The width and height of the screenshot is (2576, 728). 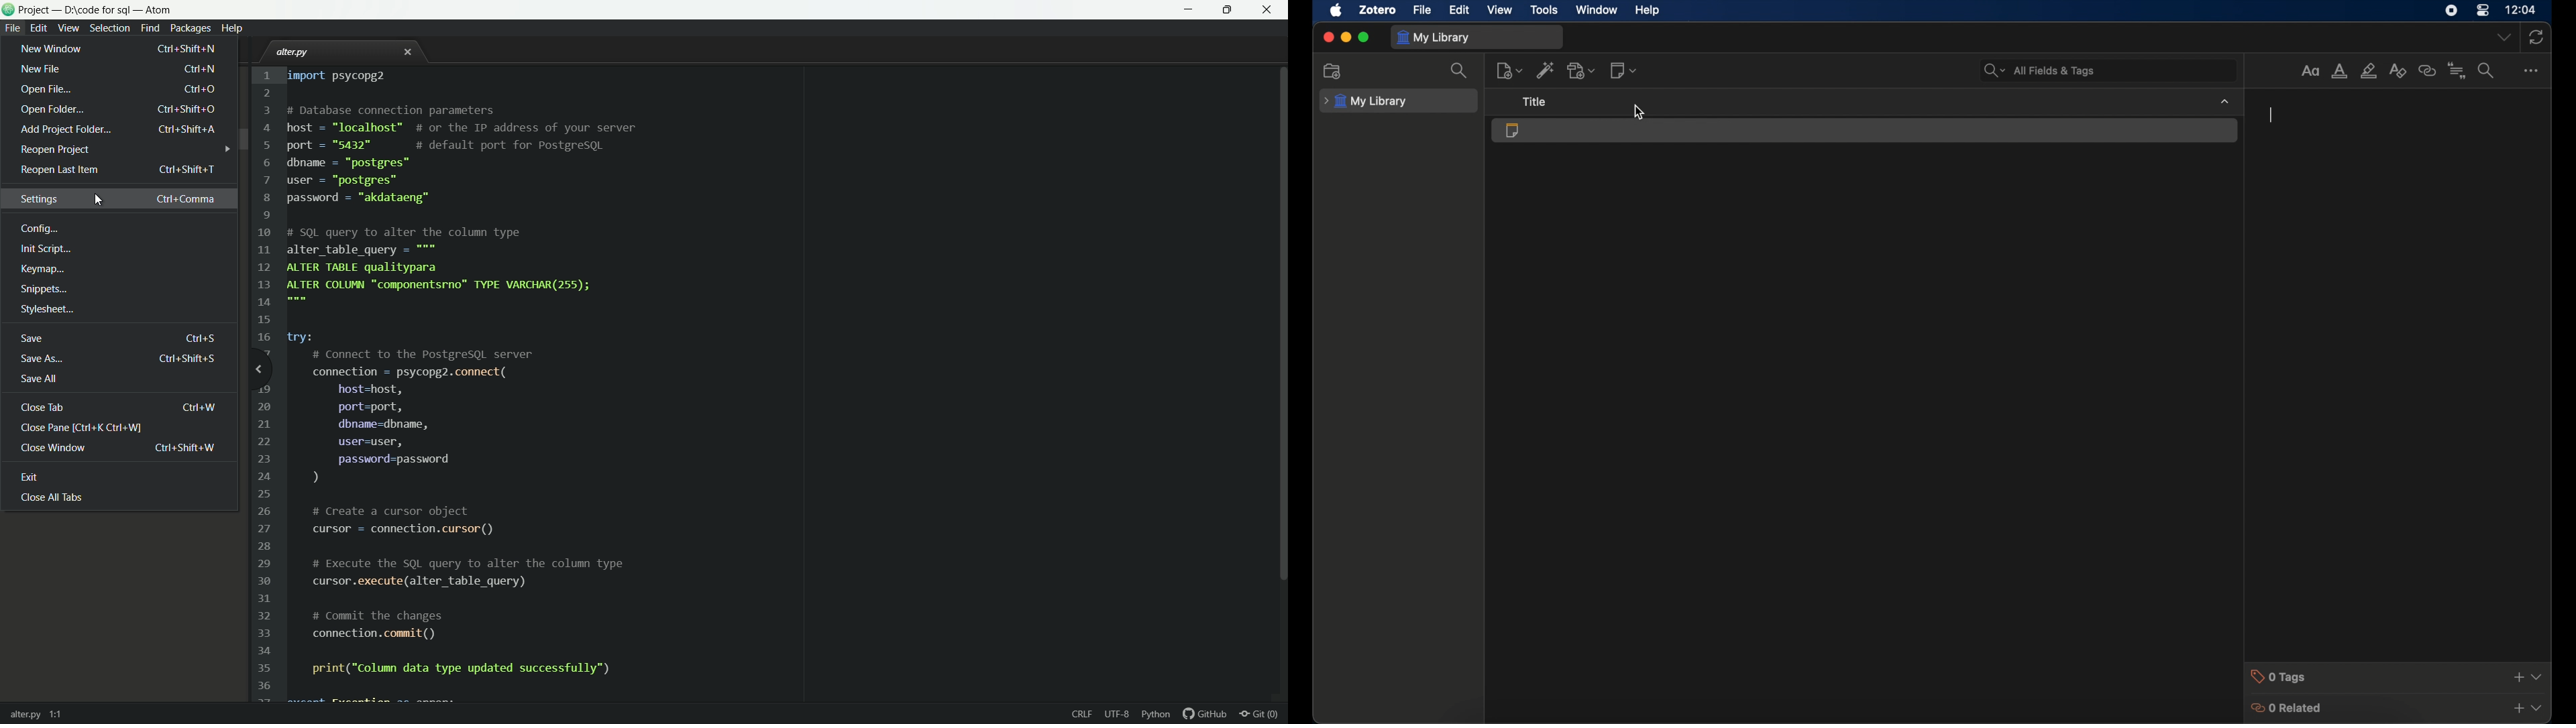 What do you see at coordinates (1544, 9) in the screenshot?
I see `tools` at bounding box center [1544, 9].